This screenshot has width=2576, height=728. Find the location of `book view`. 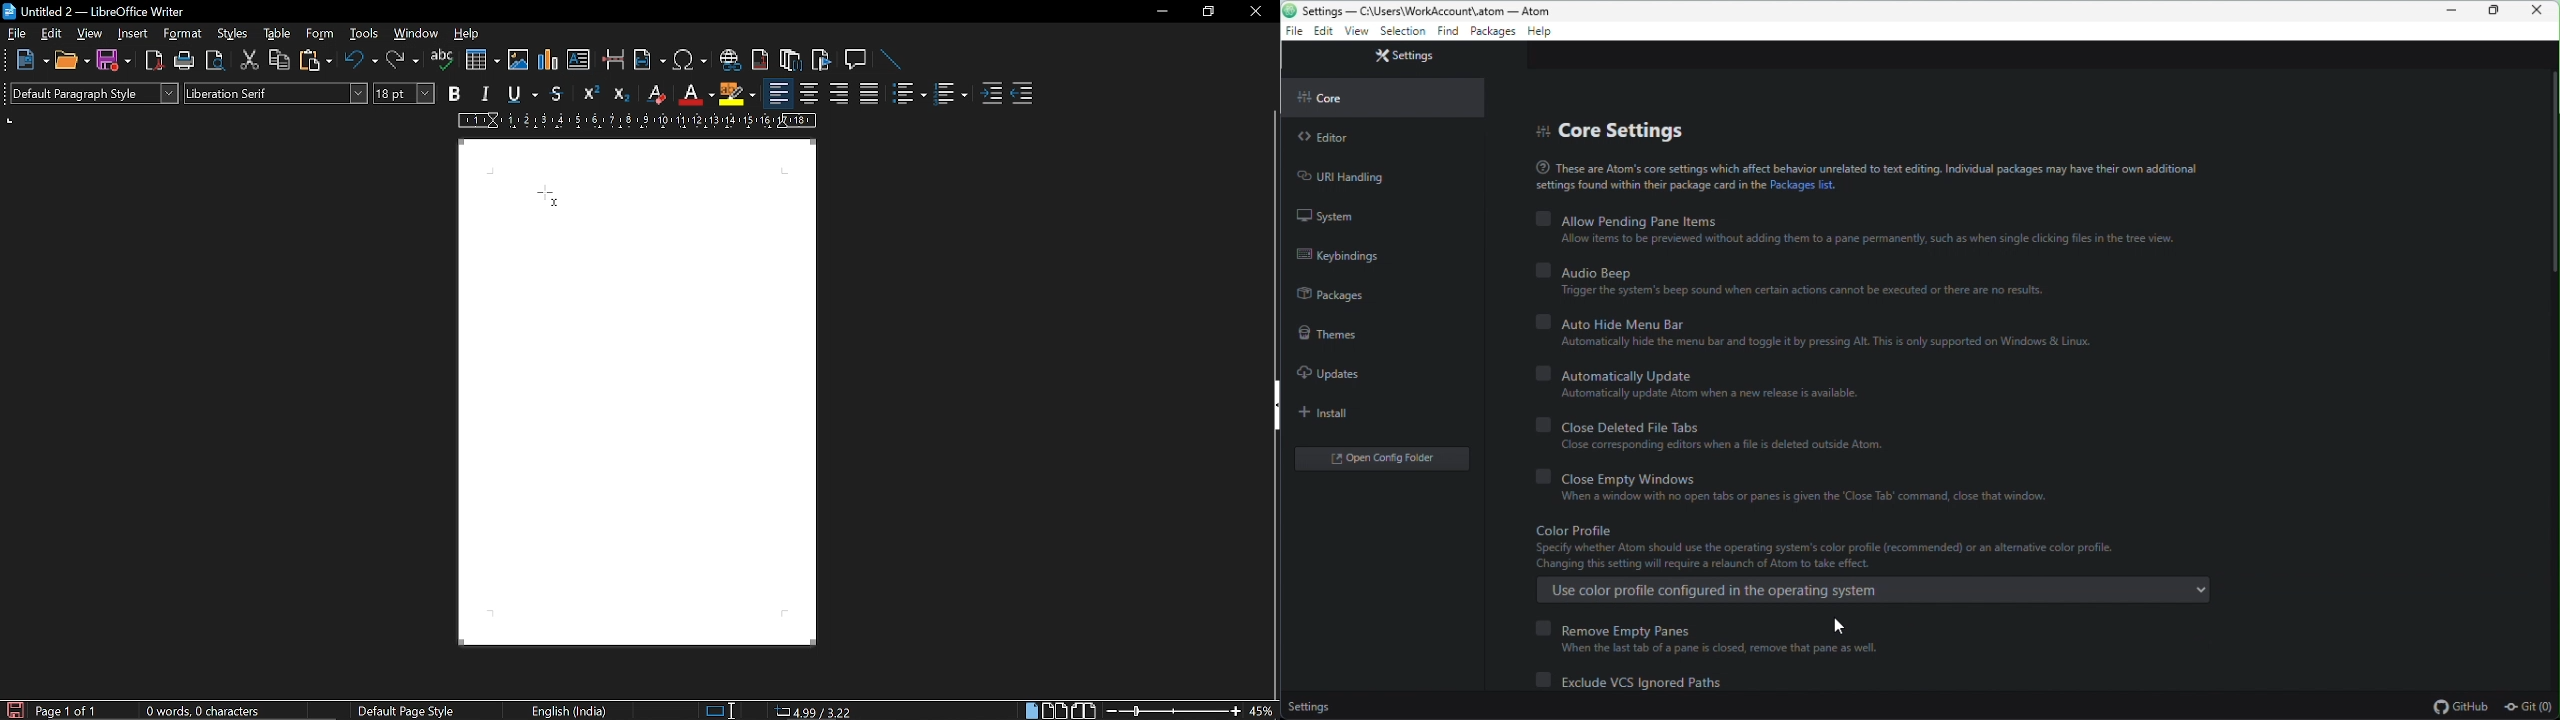

book view is located at coordinates (1084, 710).